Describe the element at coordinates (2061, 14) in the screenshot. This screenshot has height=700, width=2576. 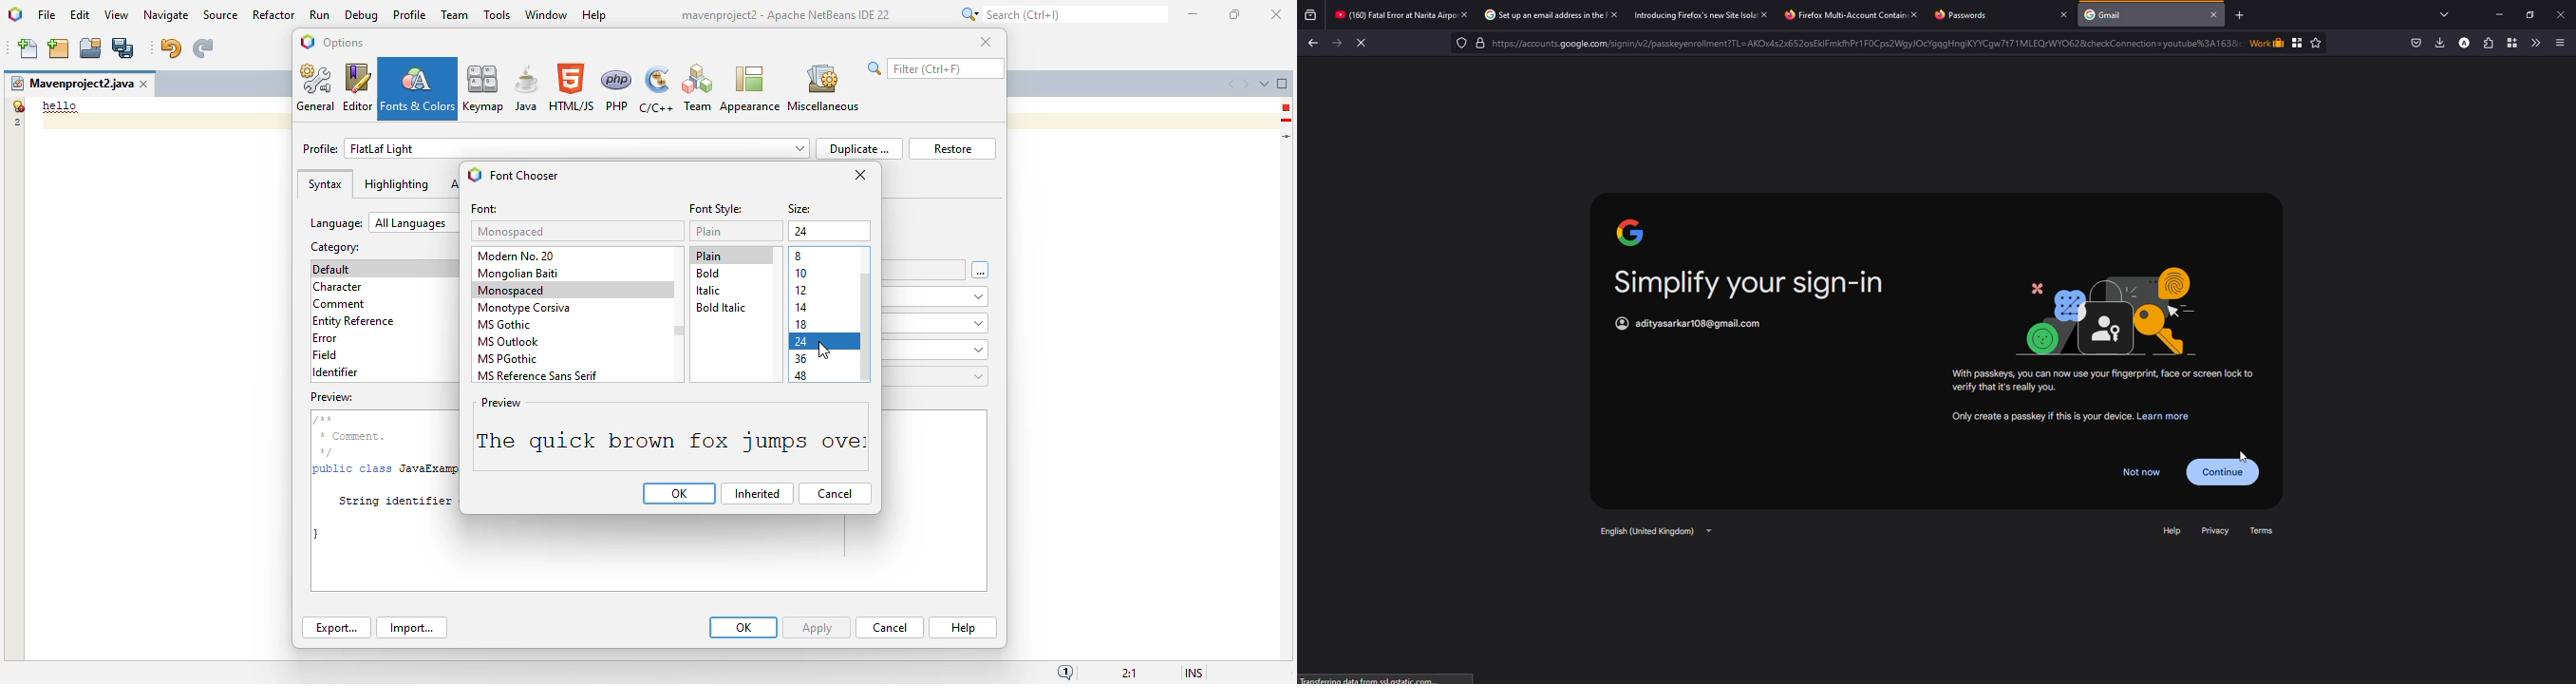
I see `close` at that location.